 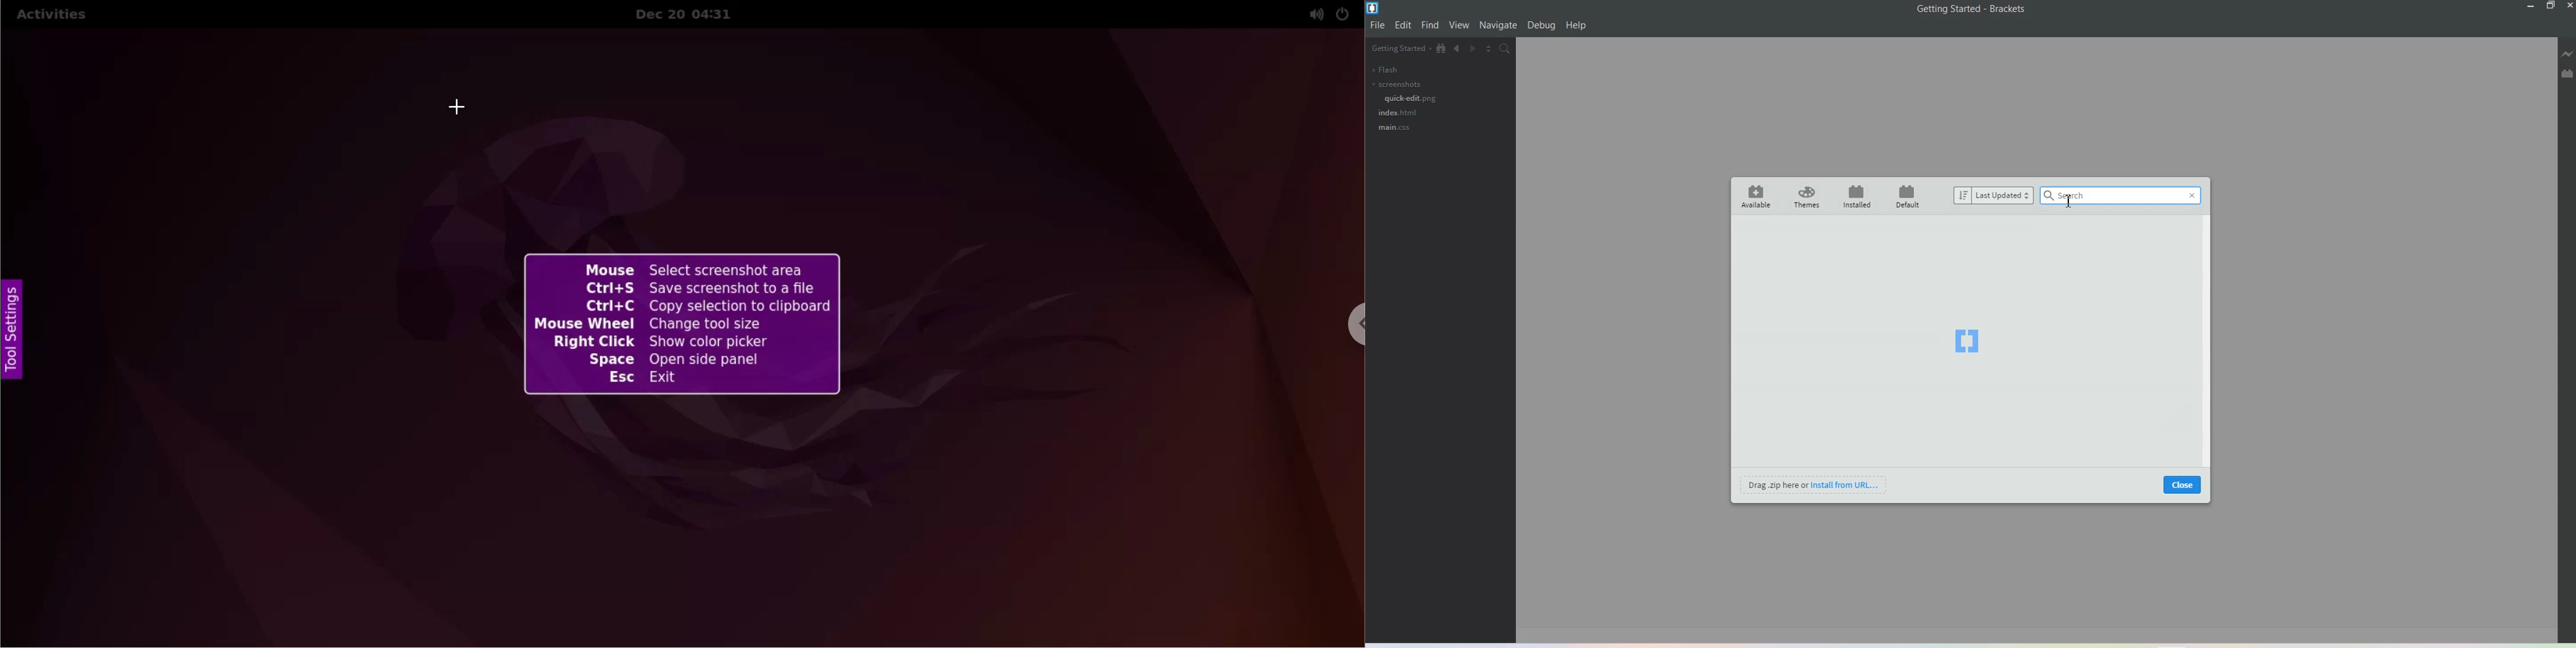 What do you see at coordinates (1857, 196) in the screenshot?
I see `Installed` at bounding box center [1857, 196].